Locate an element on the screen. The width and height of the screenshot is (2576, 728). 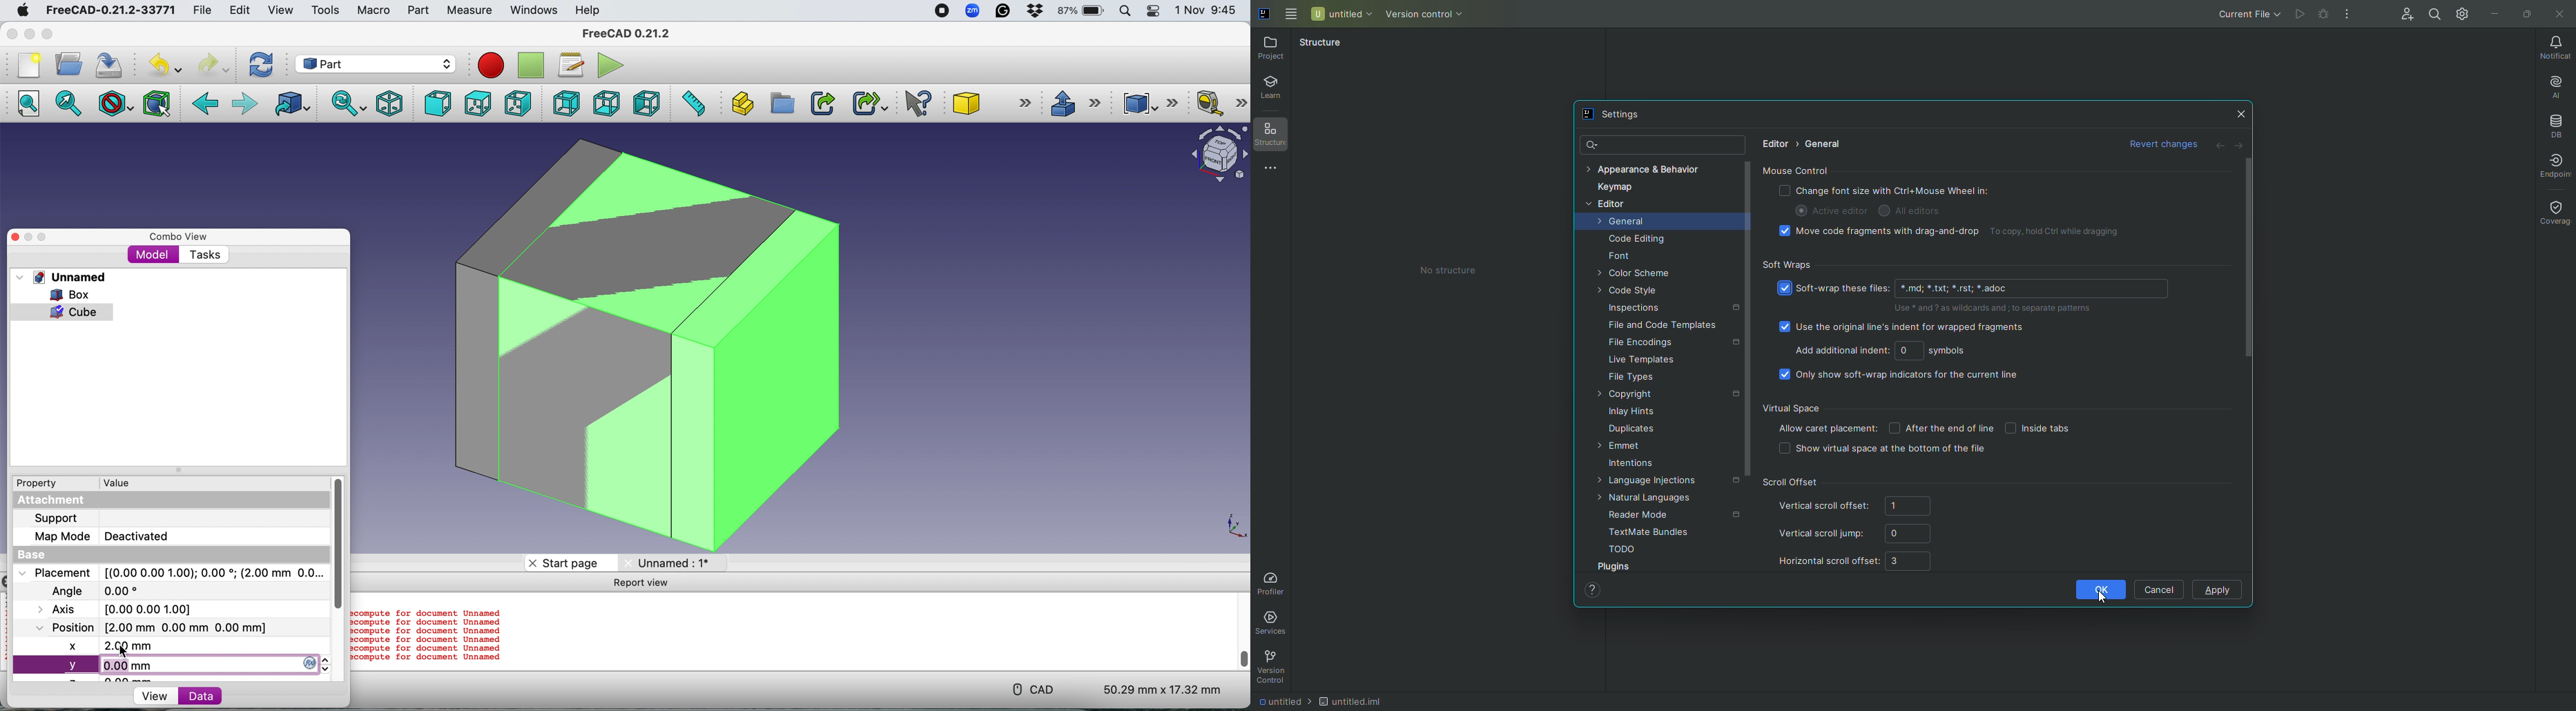
x 2.00 mm is located at coordinates (164, 646).